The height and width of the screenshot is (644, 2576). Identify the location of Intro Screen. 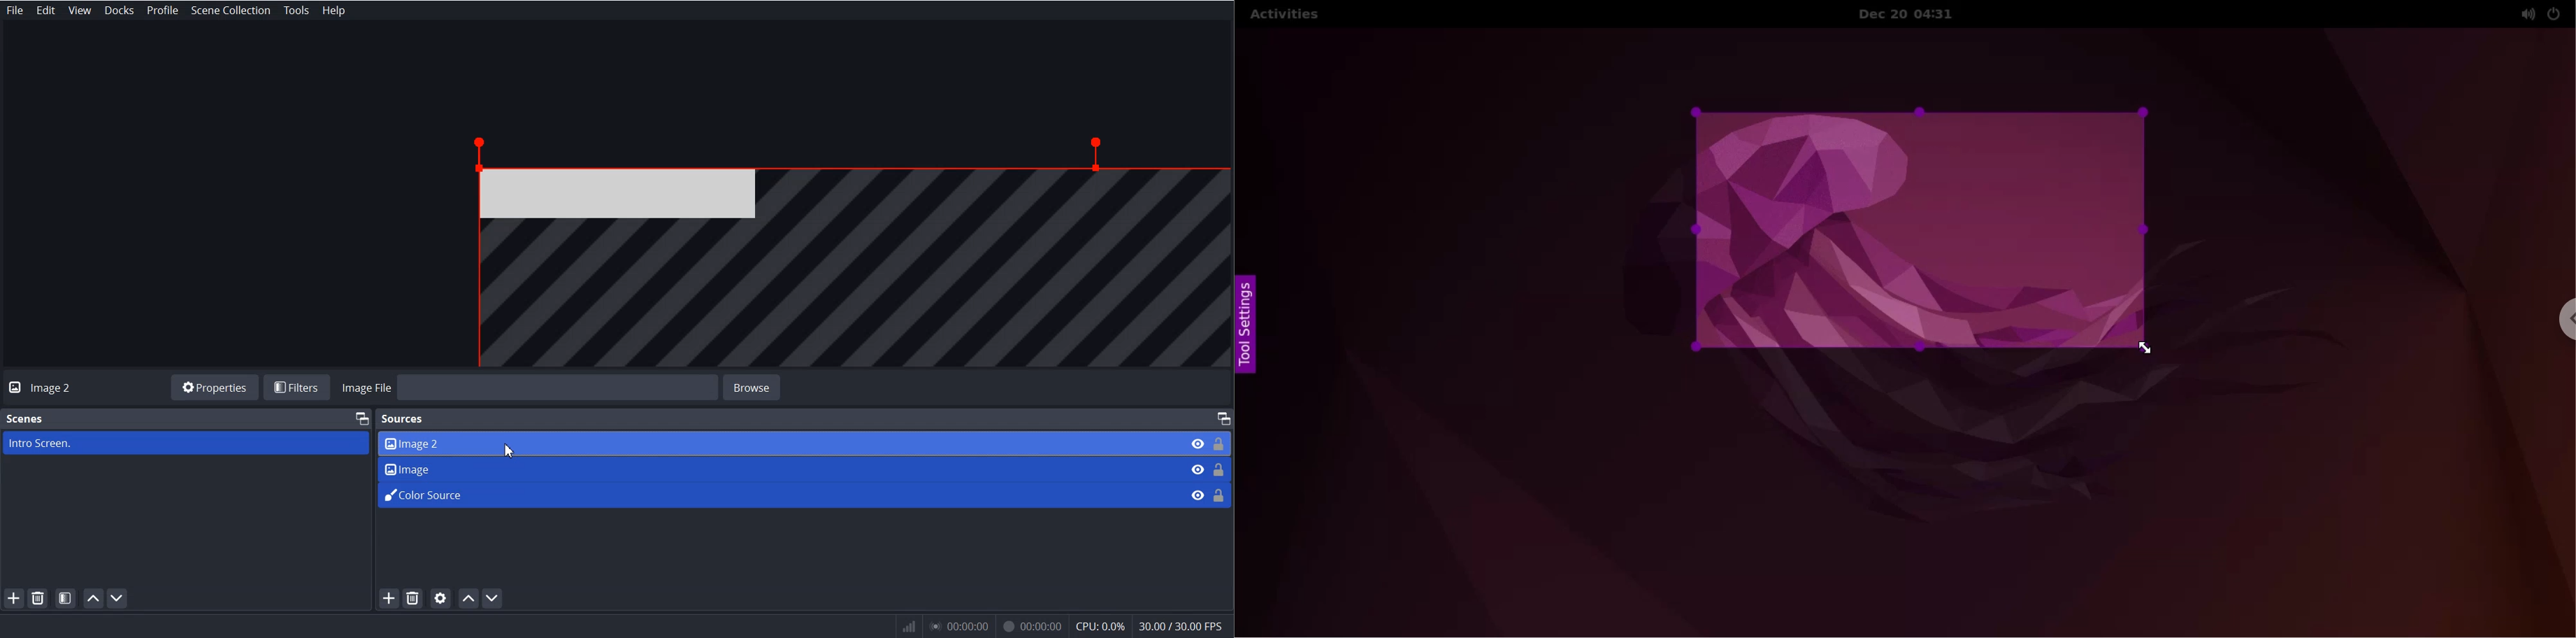
(186, 443).